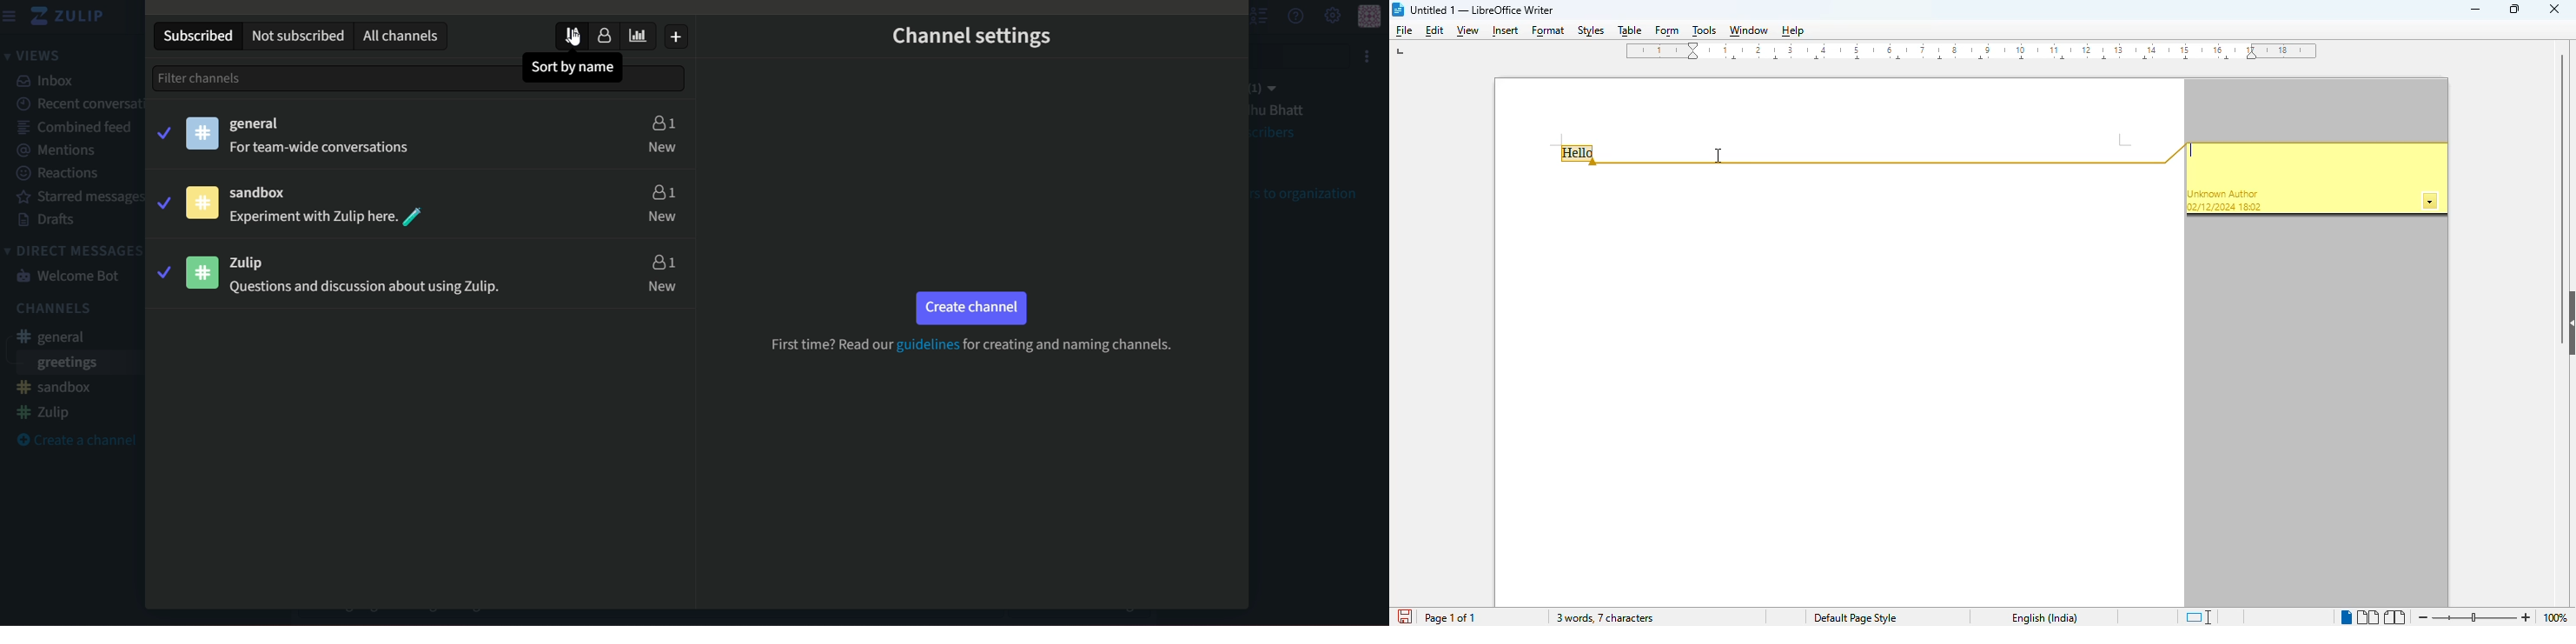  What do you see at coordinates (162, 202) in the screenshot?
I see `tick` at bounding box center [162, 202].